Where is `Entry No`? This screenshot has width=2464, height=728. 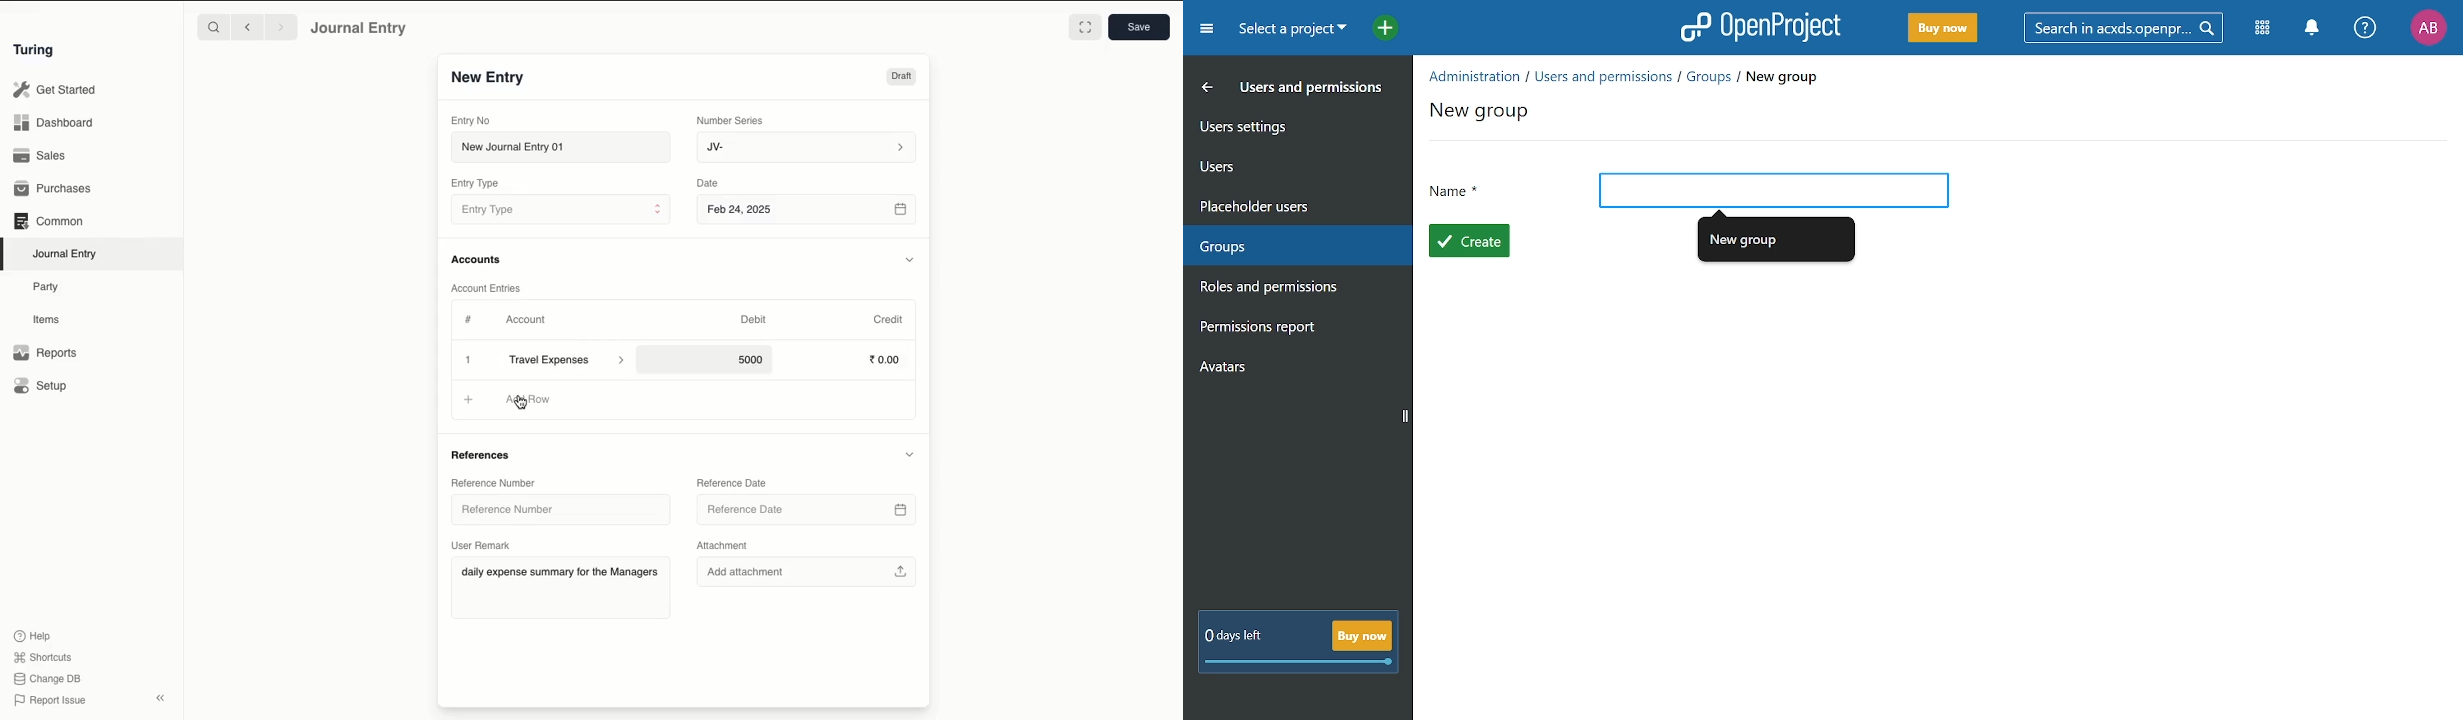
Entry No is located at coordinates (471, 121).